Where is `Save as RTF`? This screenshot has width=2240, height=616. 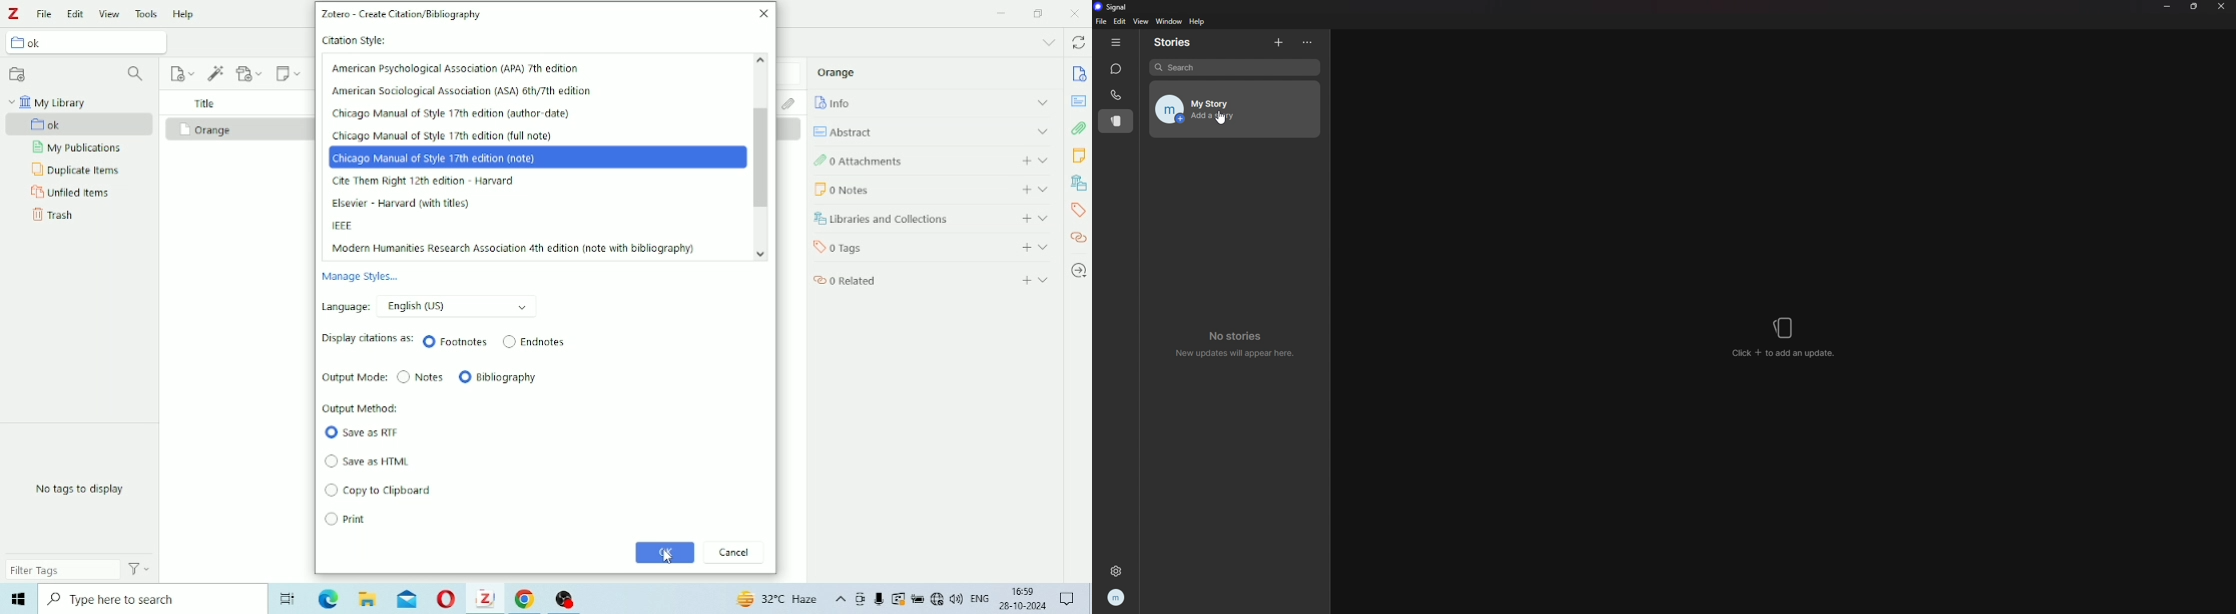
Save as RTF is located at coordinates (367, 434).